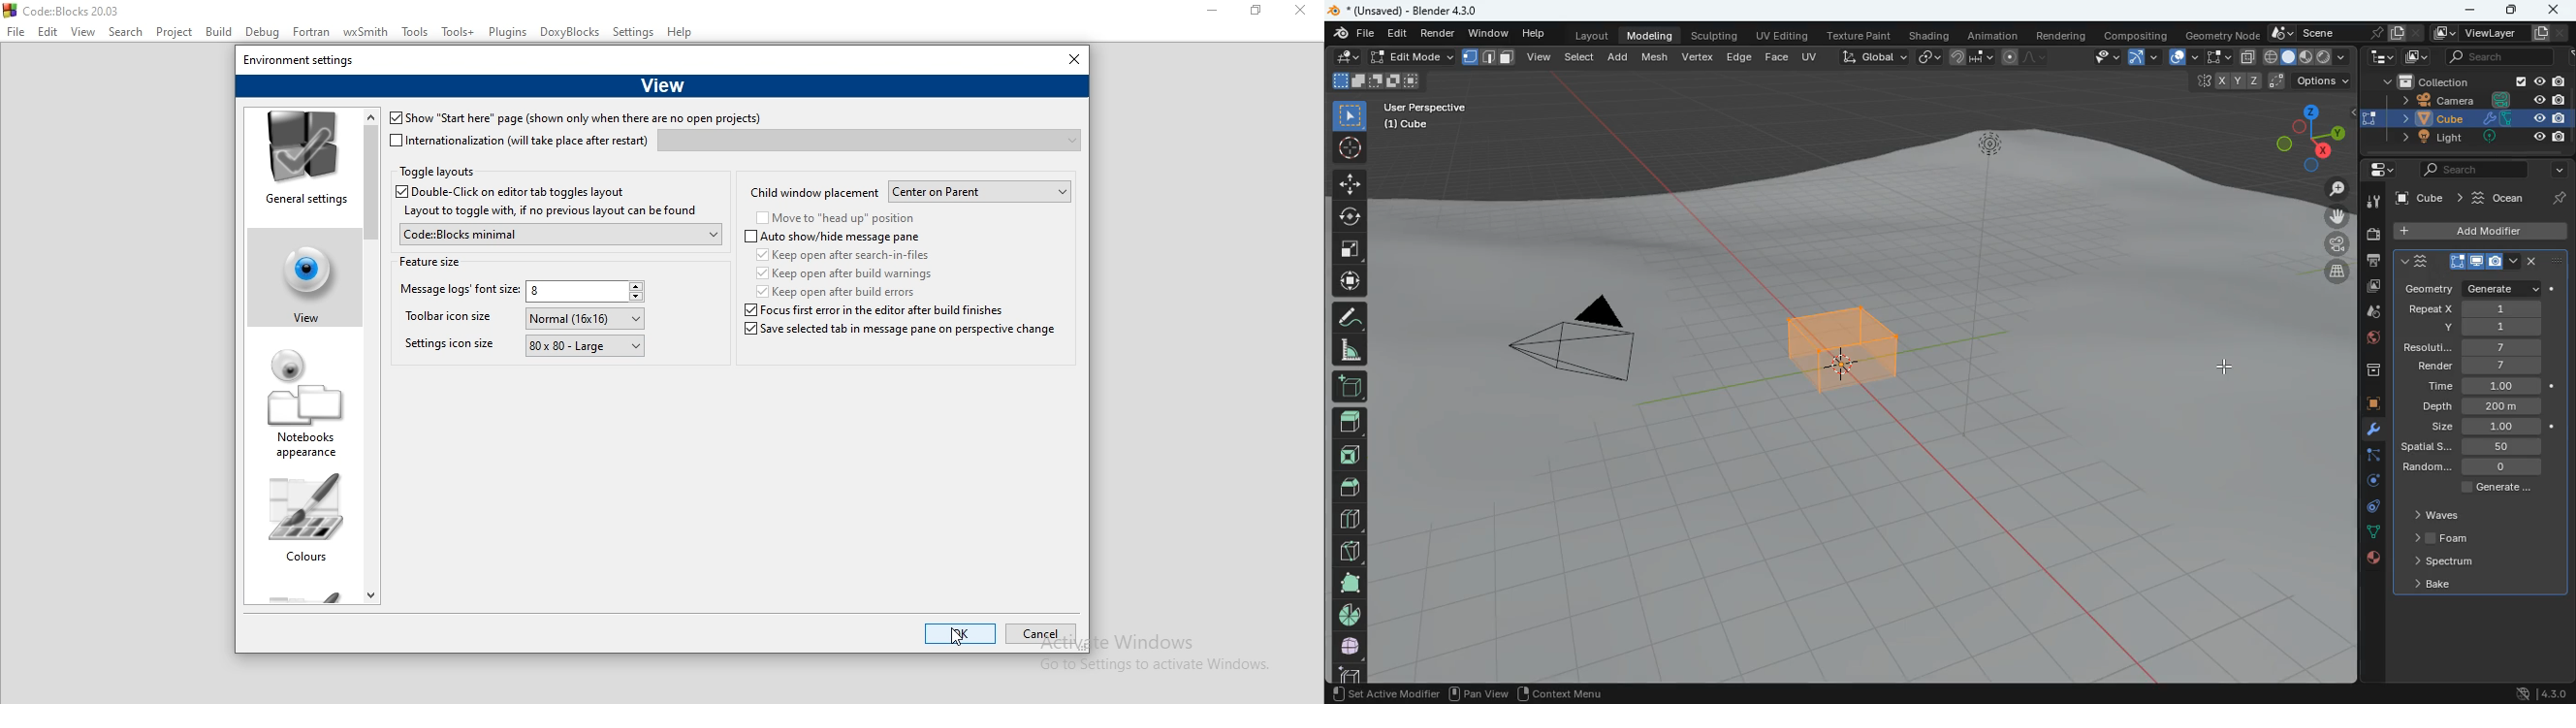  What do you see at coordinates (1717, 33) in the screenshot?
I see `sculpting` at bounding box center [1717, 33].